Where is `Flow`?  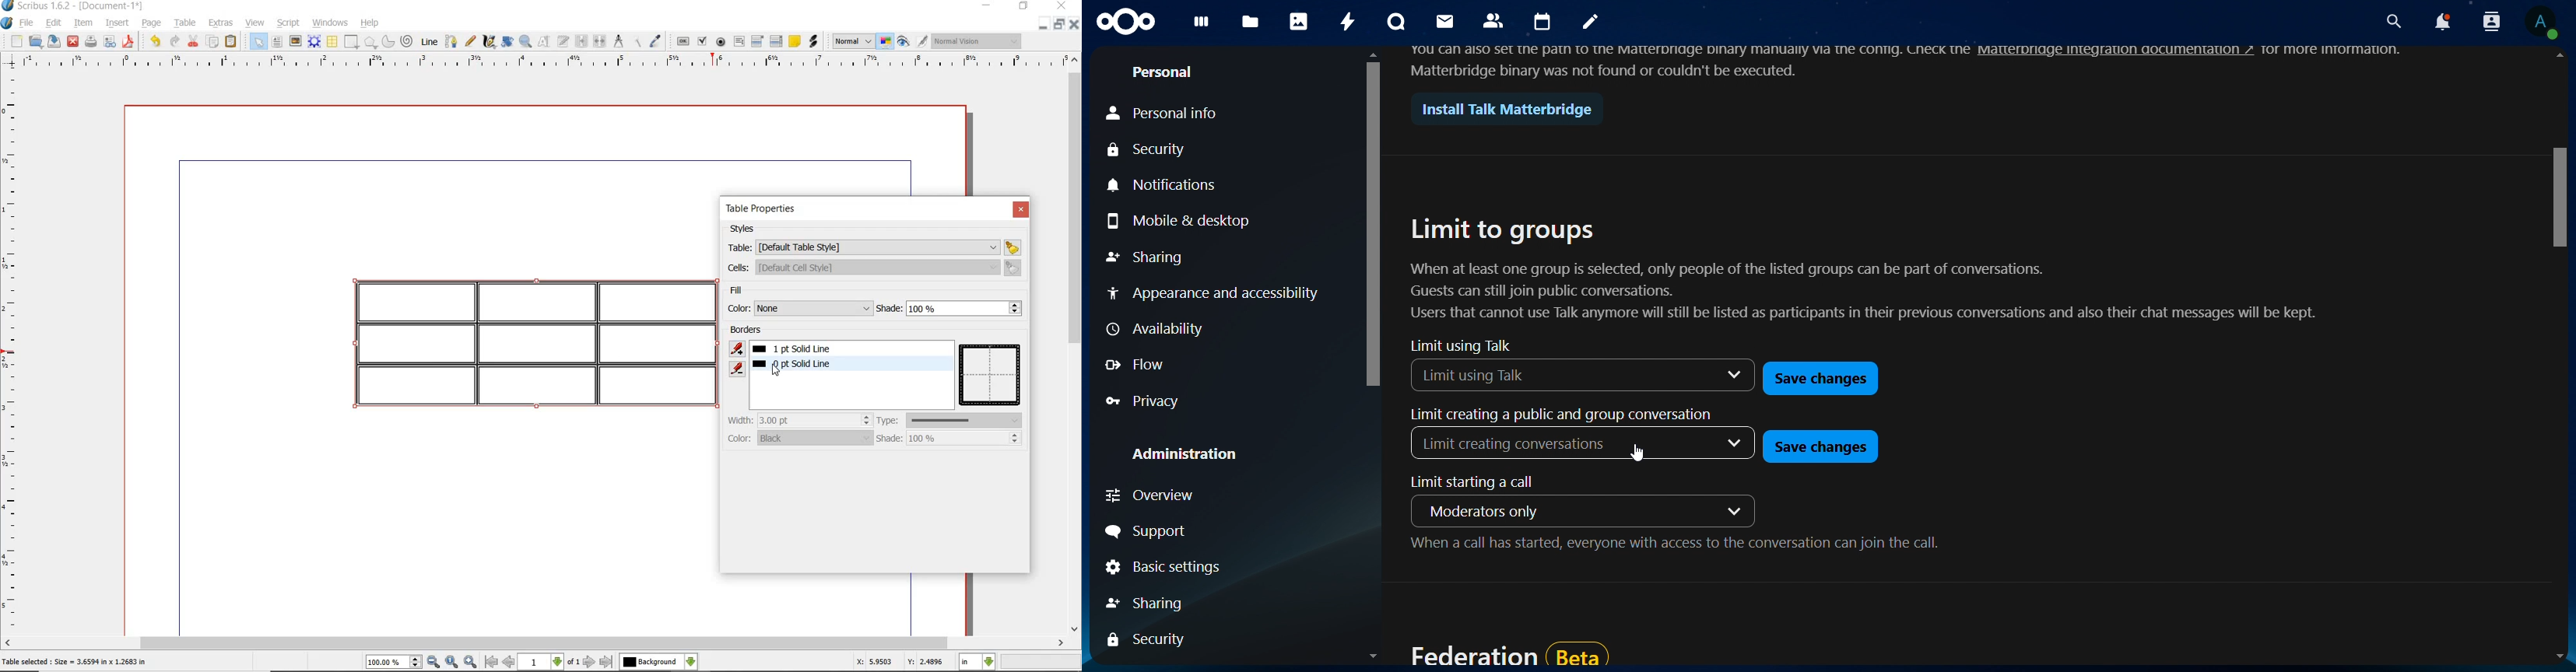
Flow is located at coordinates (1141, 367).